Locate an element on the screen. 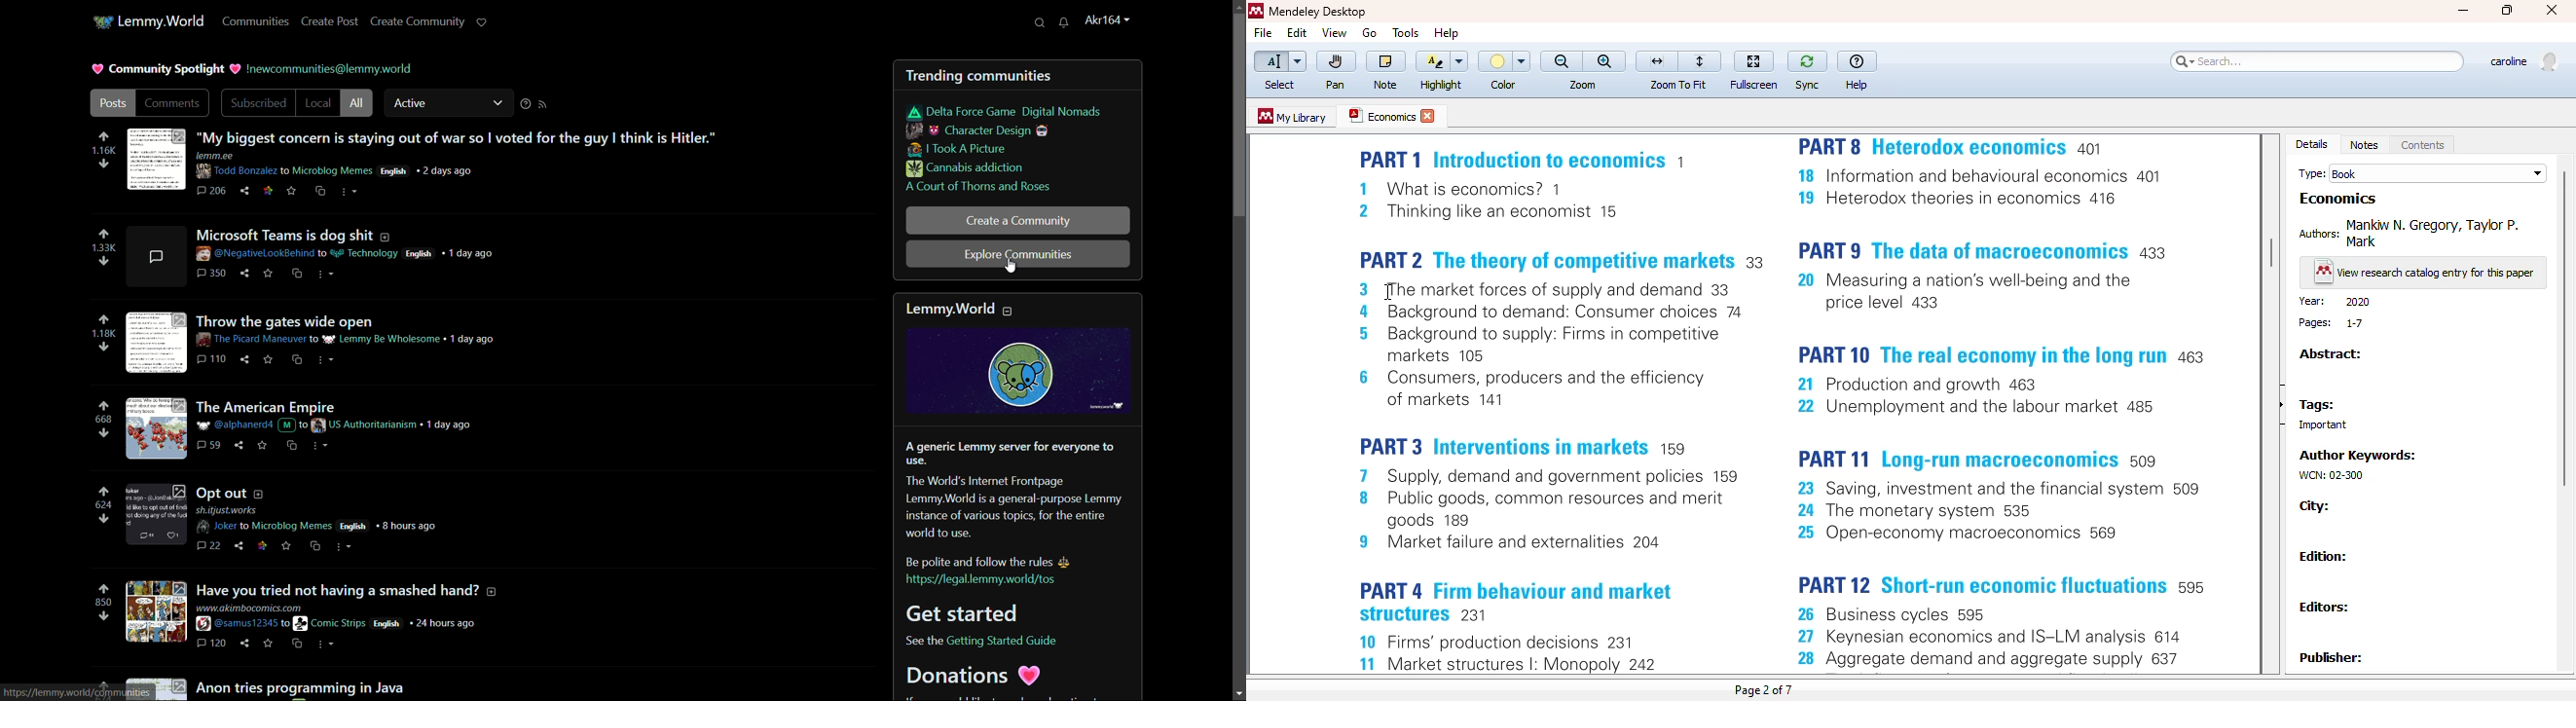 The height and width of the screenshot is (728, 2576). post details is located at coordinates (341, 619).